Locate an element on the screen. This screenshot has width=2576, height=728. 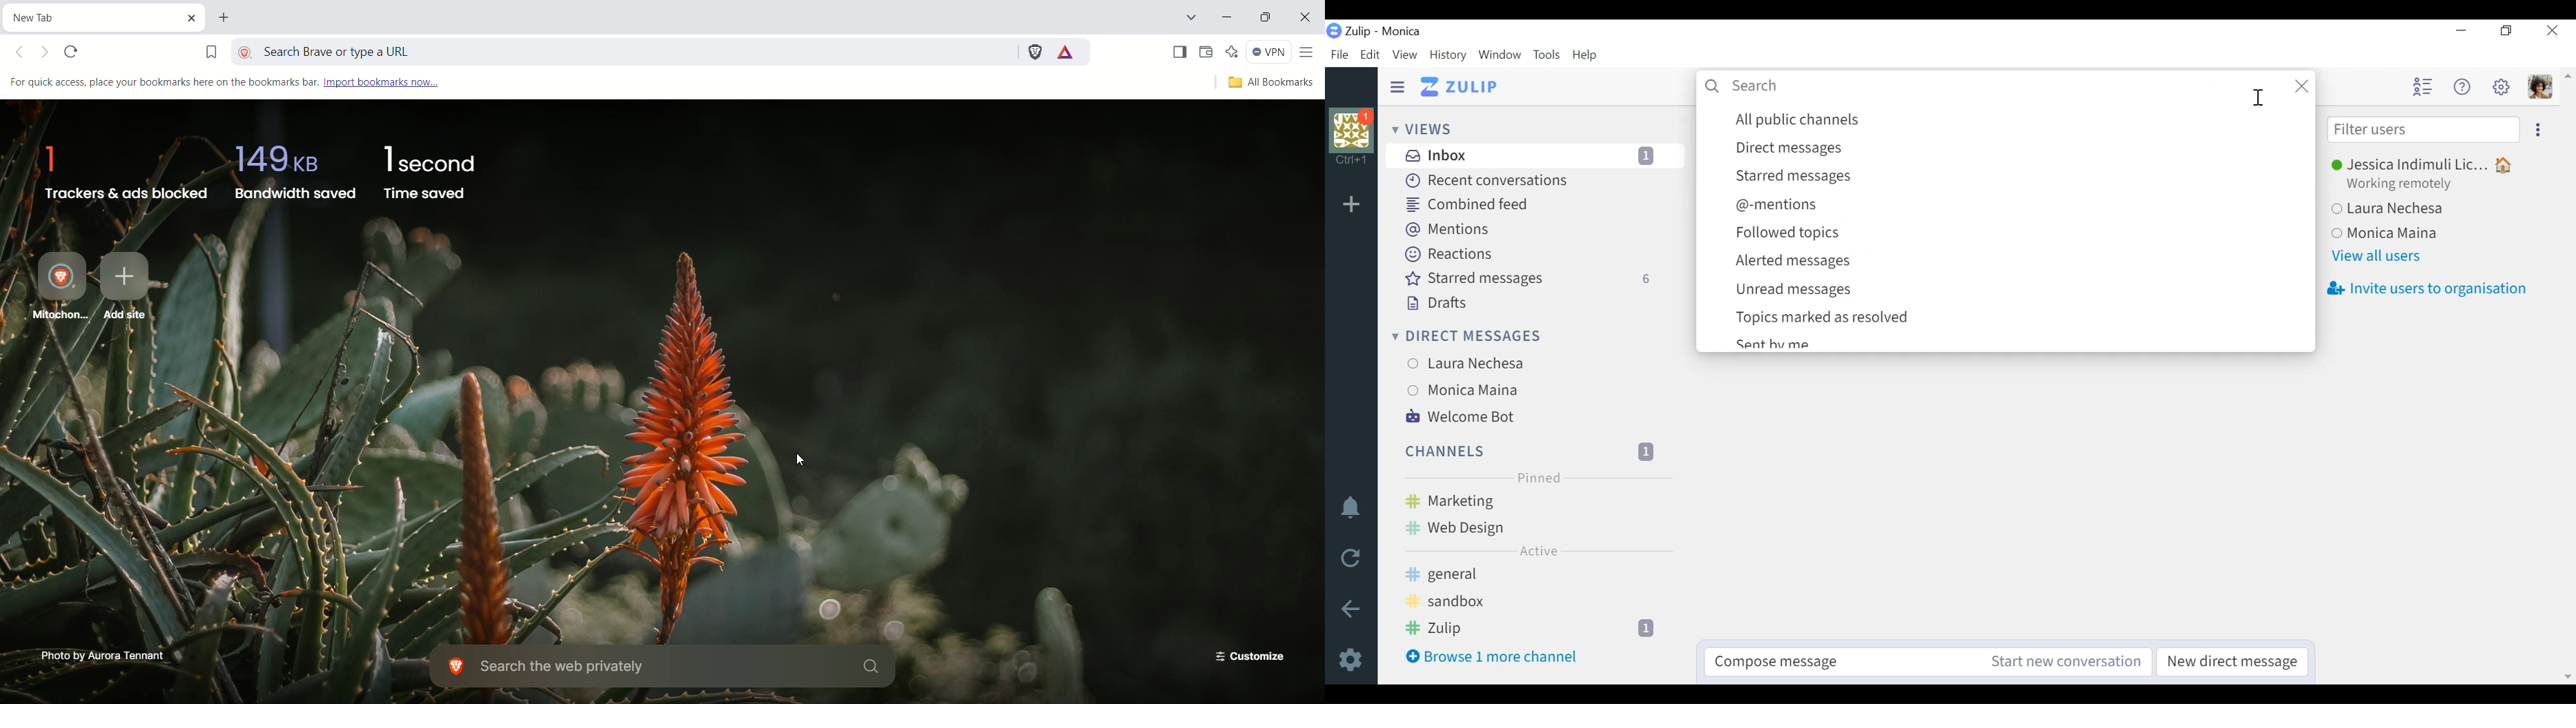
cursor is located at coordinates (808, 458).